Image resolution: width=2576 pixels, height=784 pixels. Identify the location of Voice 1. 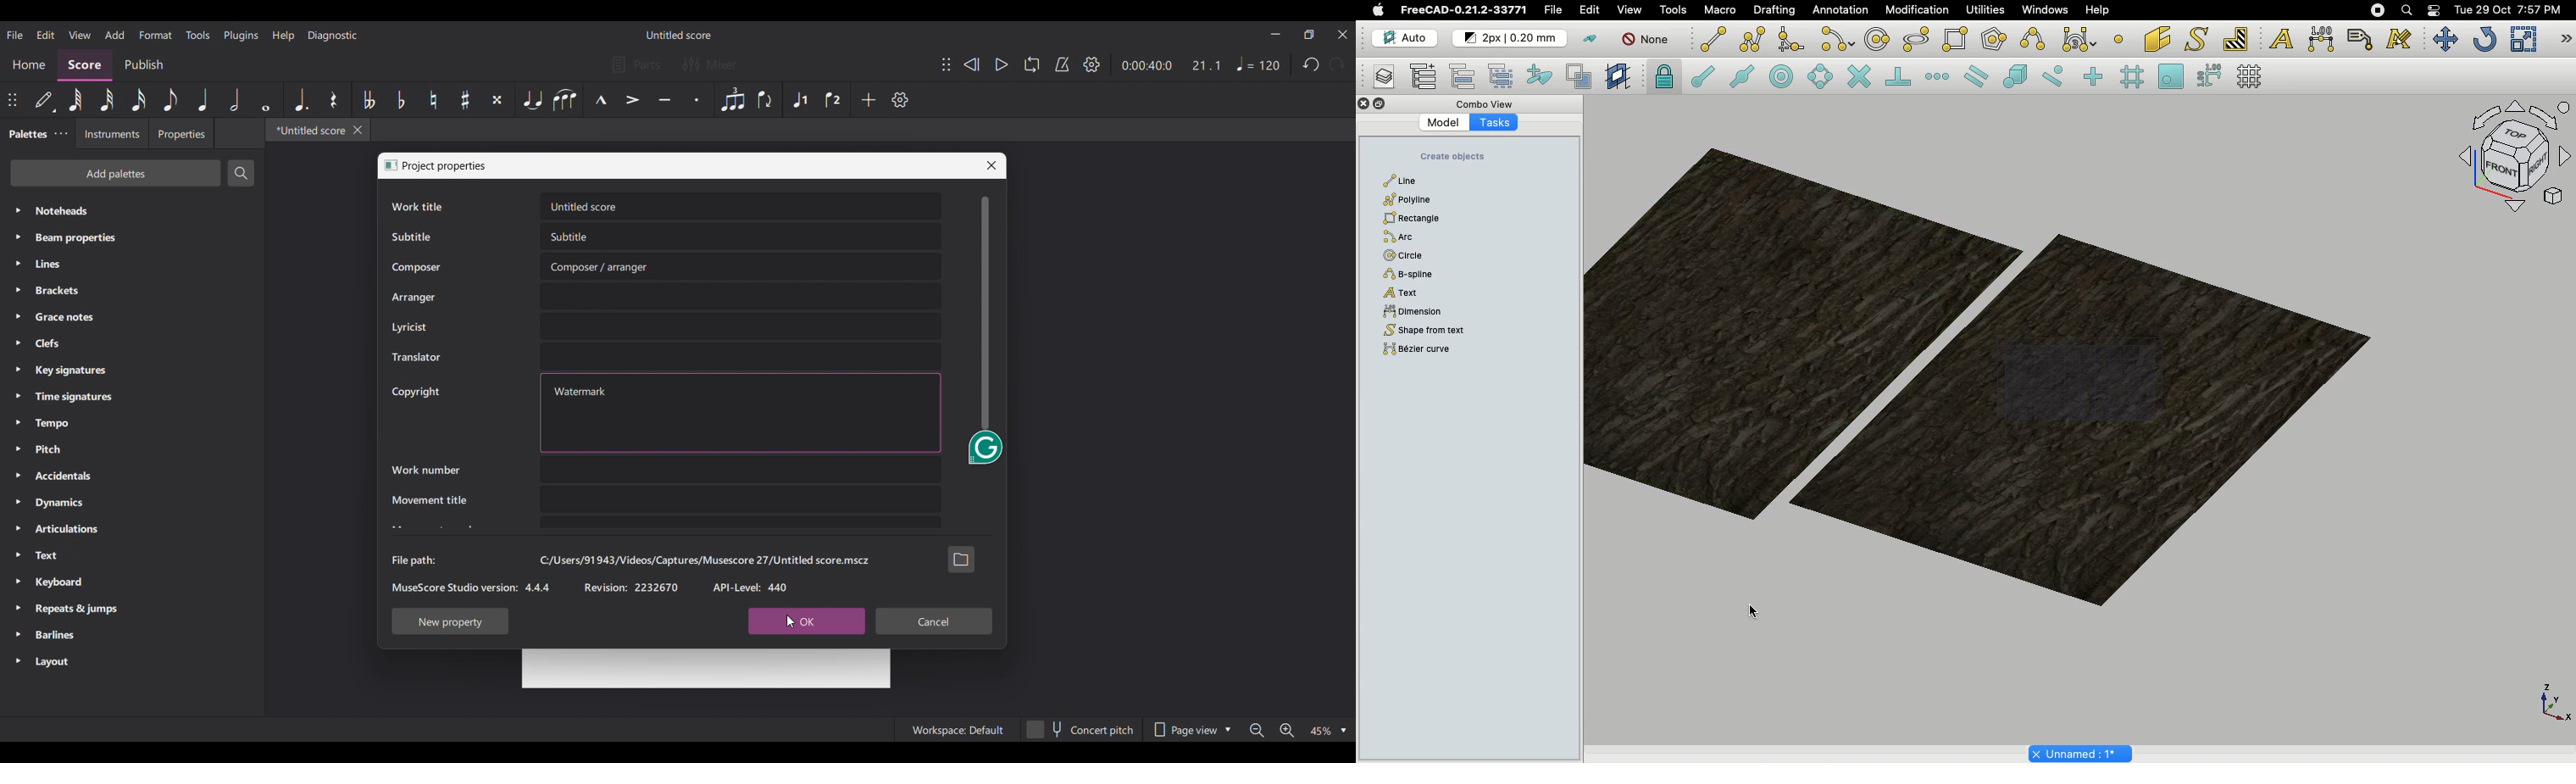
(799, 100).